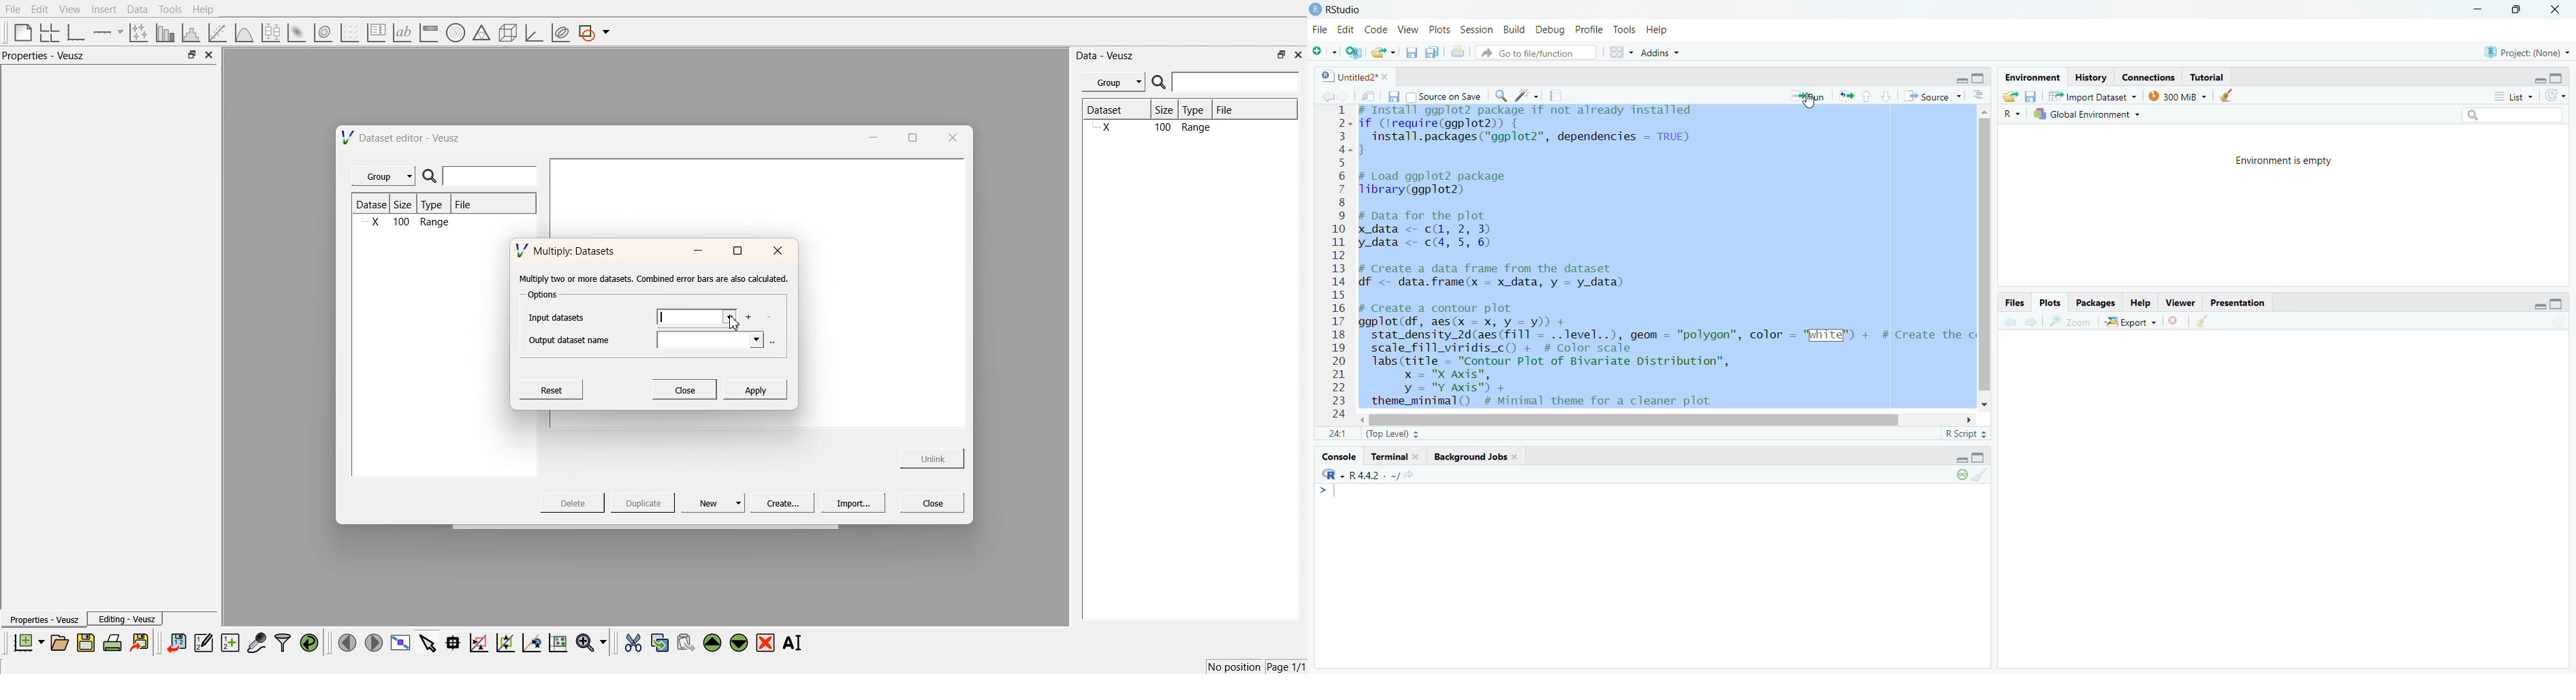 The height and width of the screenshot is (700, 2576). I want to click on (Top Level) , so click(1389, 435).